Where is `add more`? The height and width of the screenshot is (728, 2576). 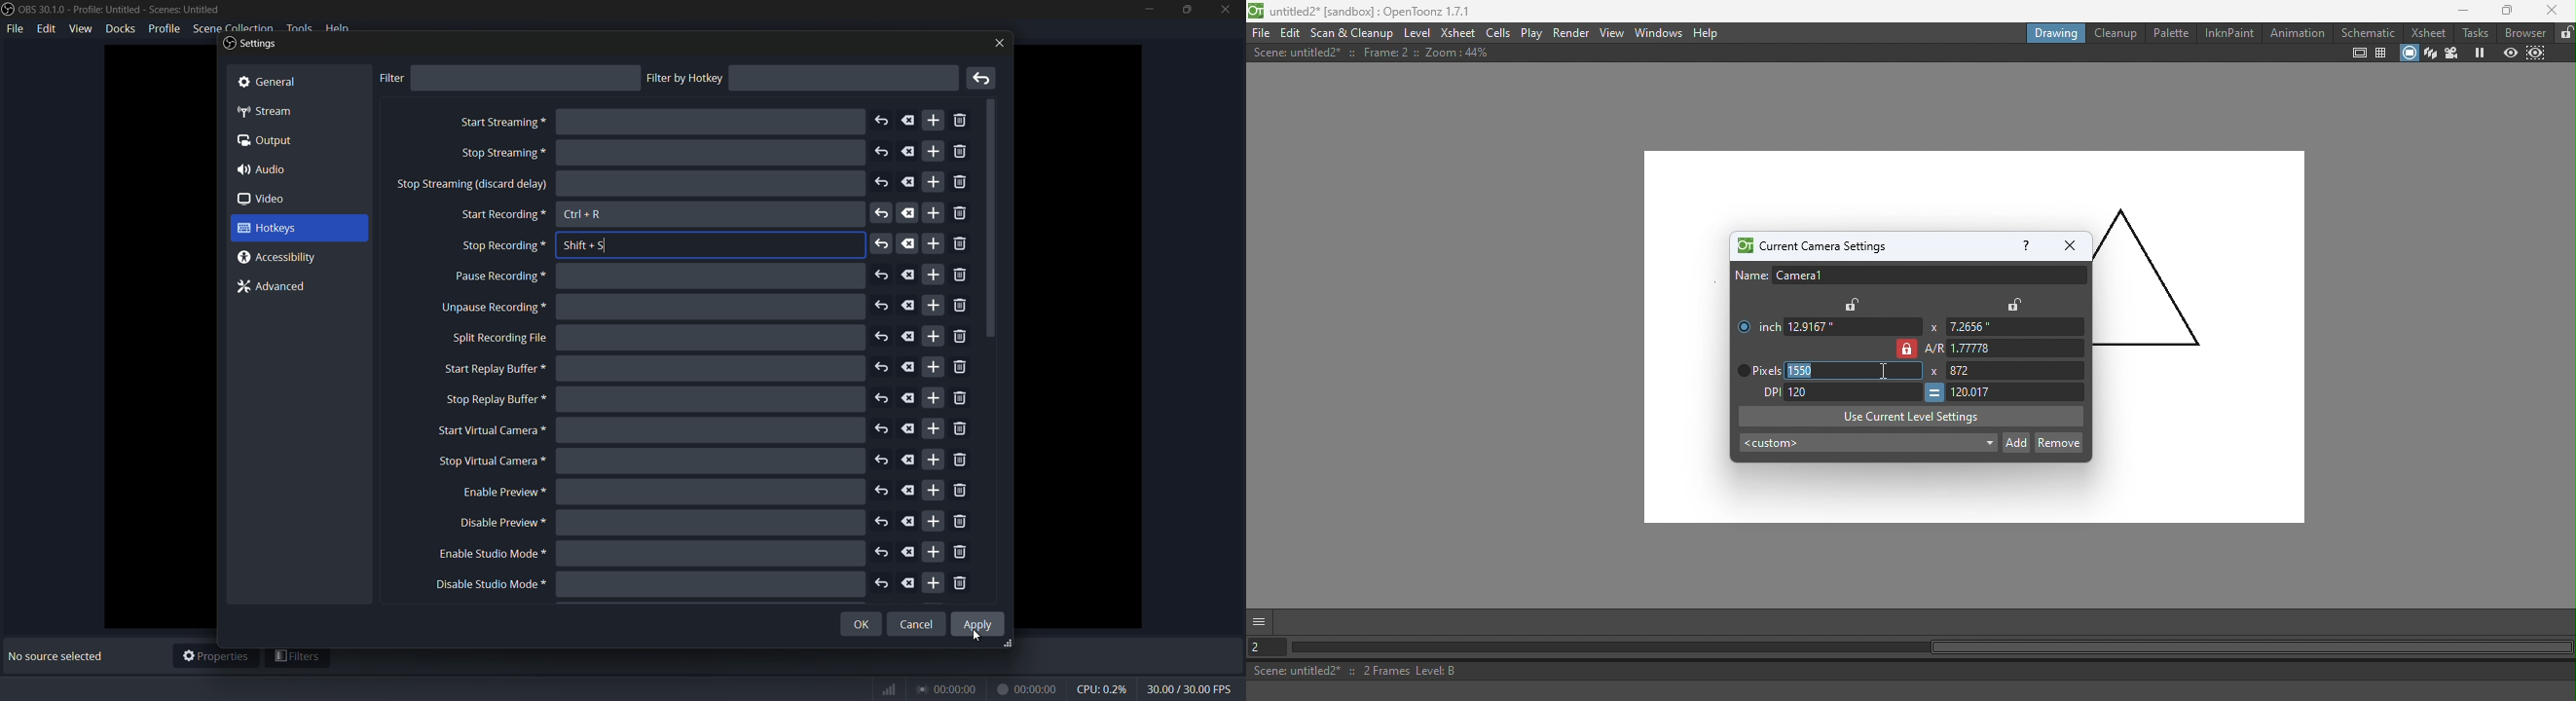 add more is located at coordinates (933, 152).